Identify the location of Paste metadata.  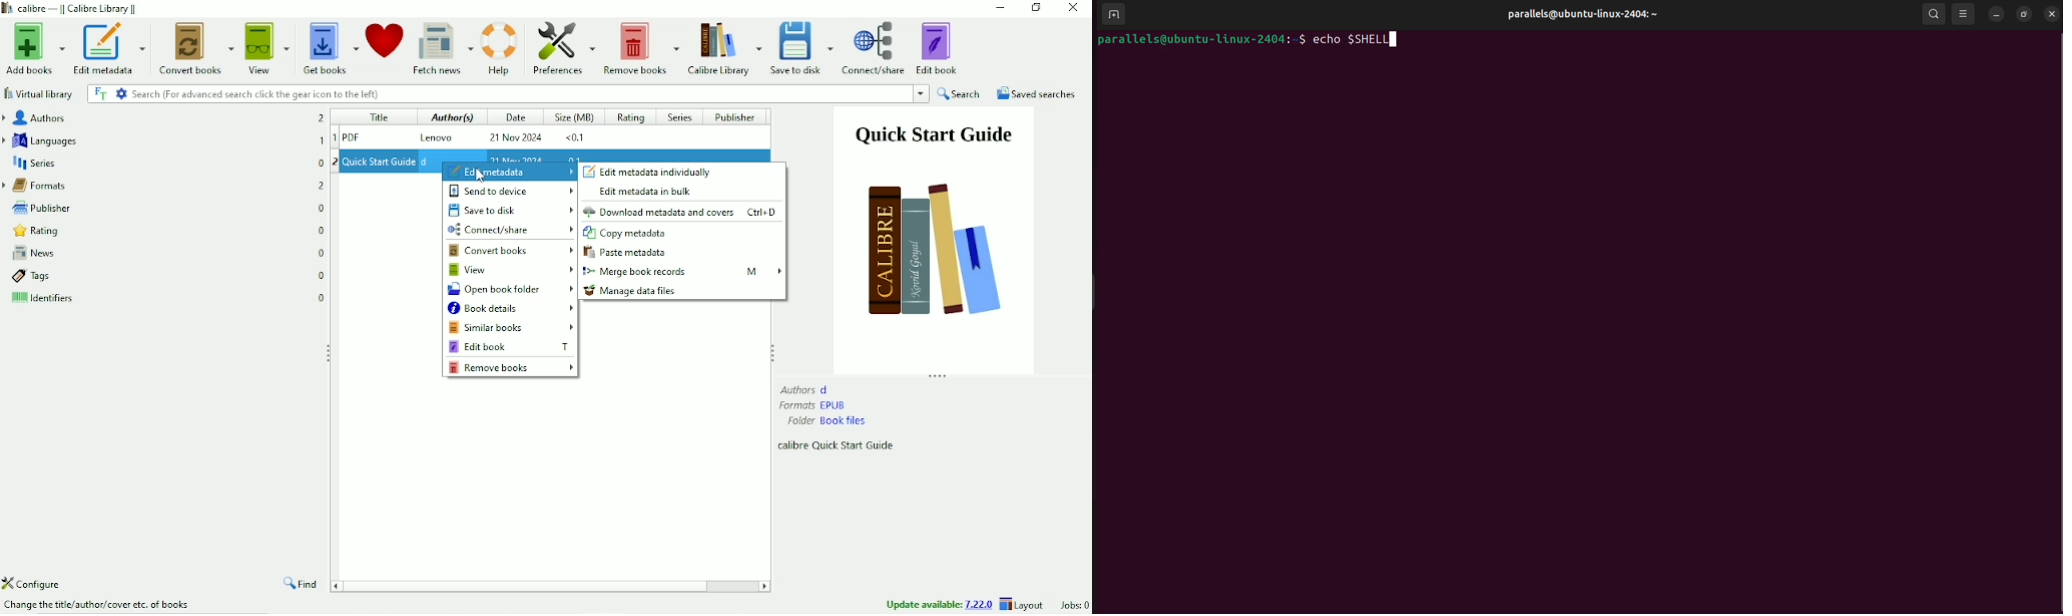
(629, 253).